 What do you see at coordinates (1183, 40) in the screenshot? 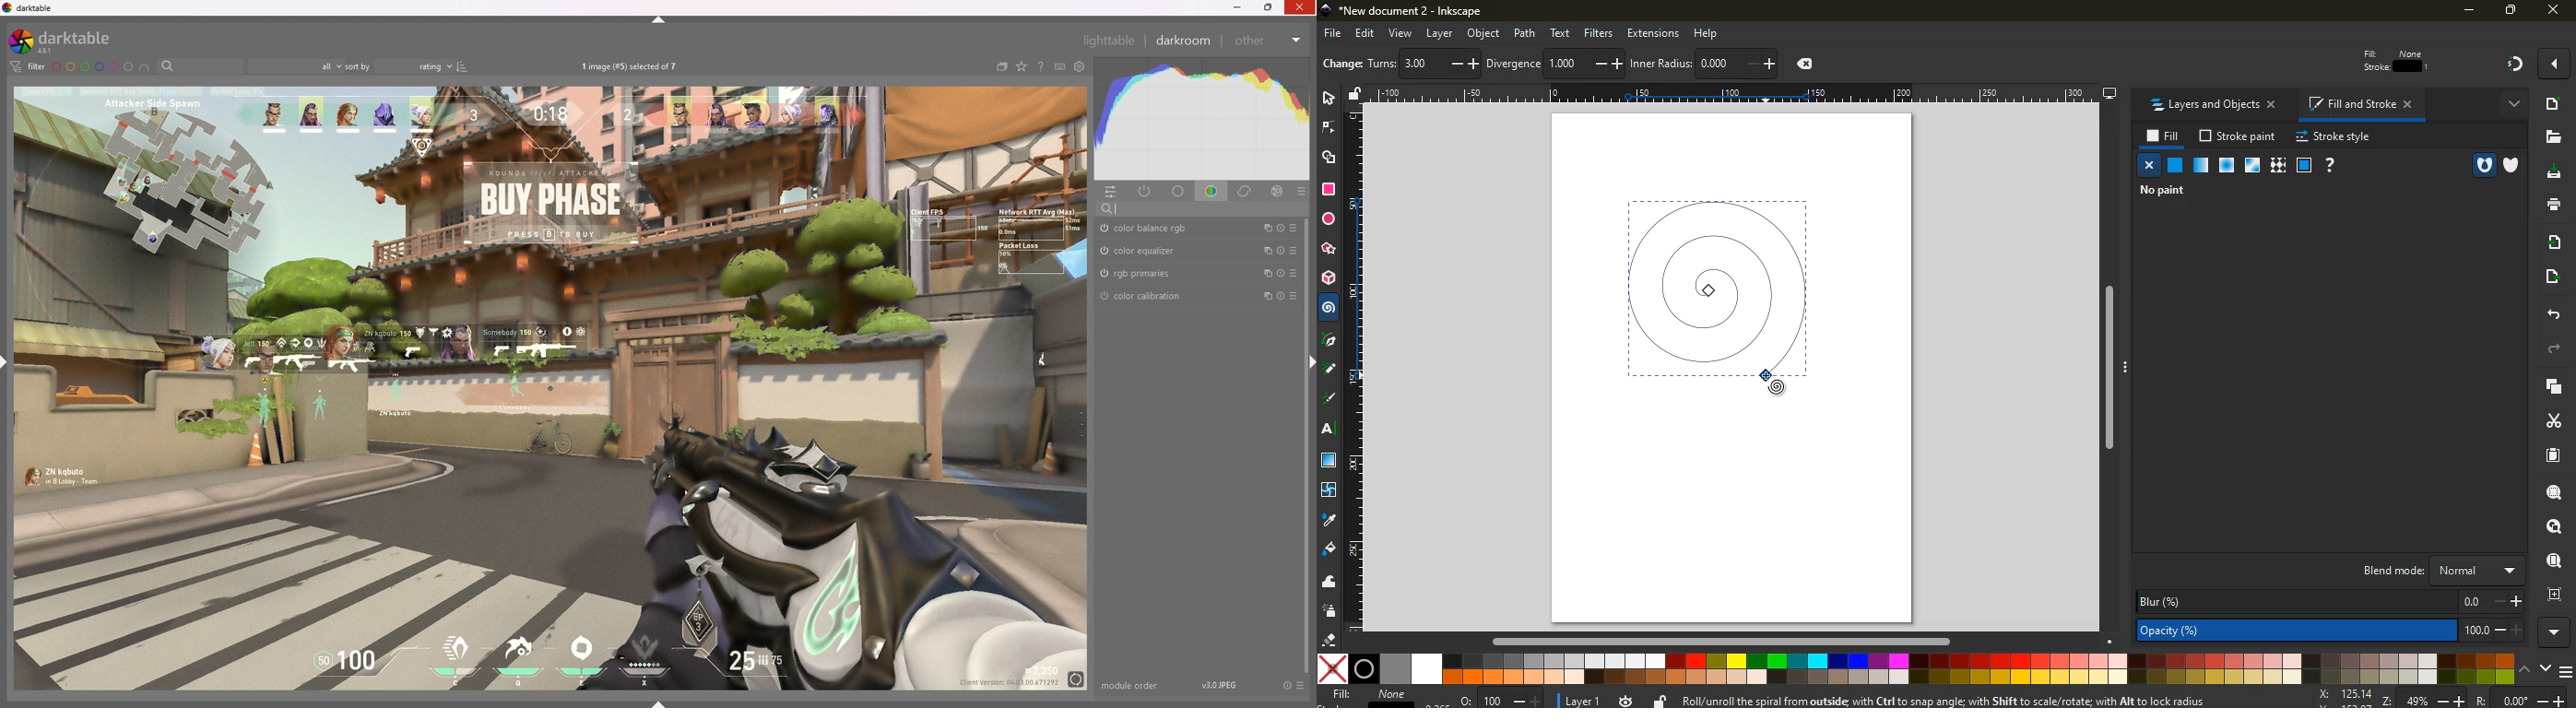
I see `darkroom` at bounding box center [1183, 40].